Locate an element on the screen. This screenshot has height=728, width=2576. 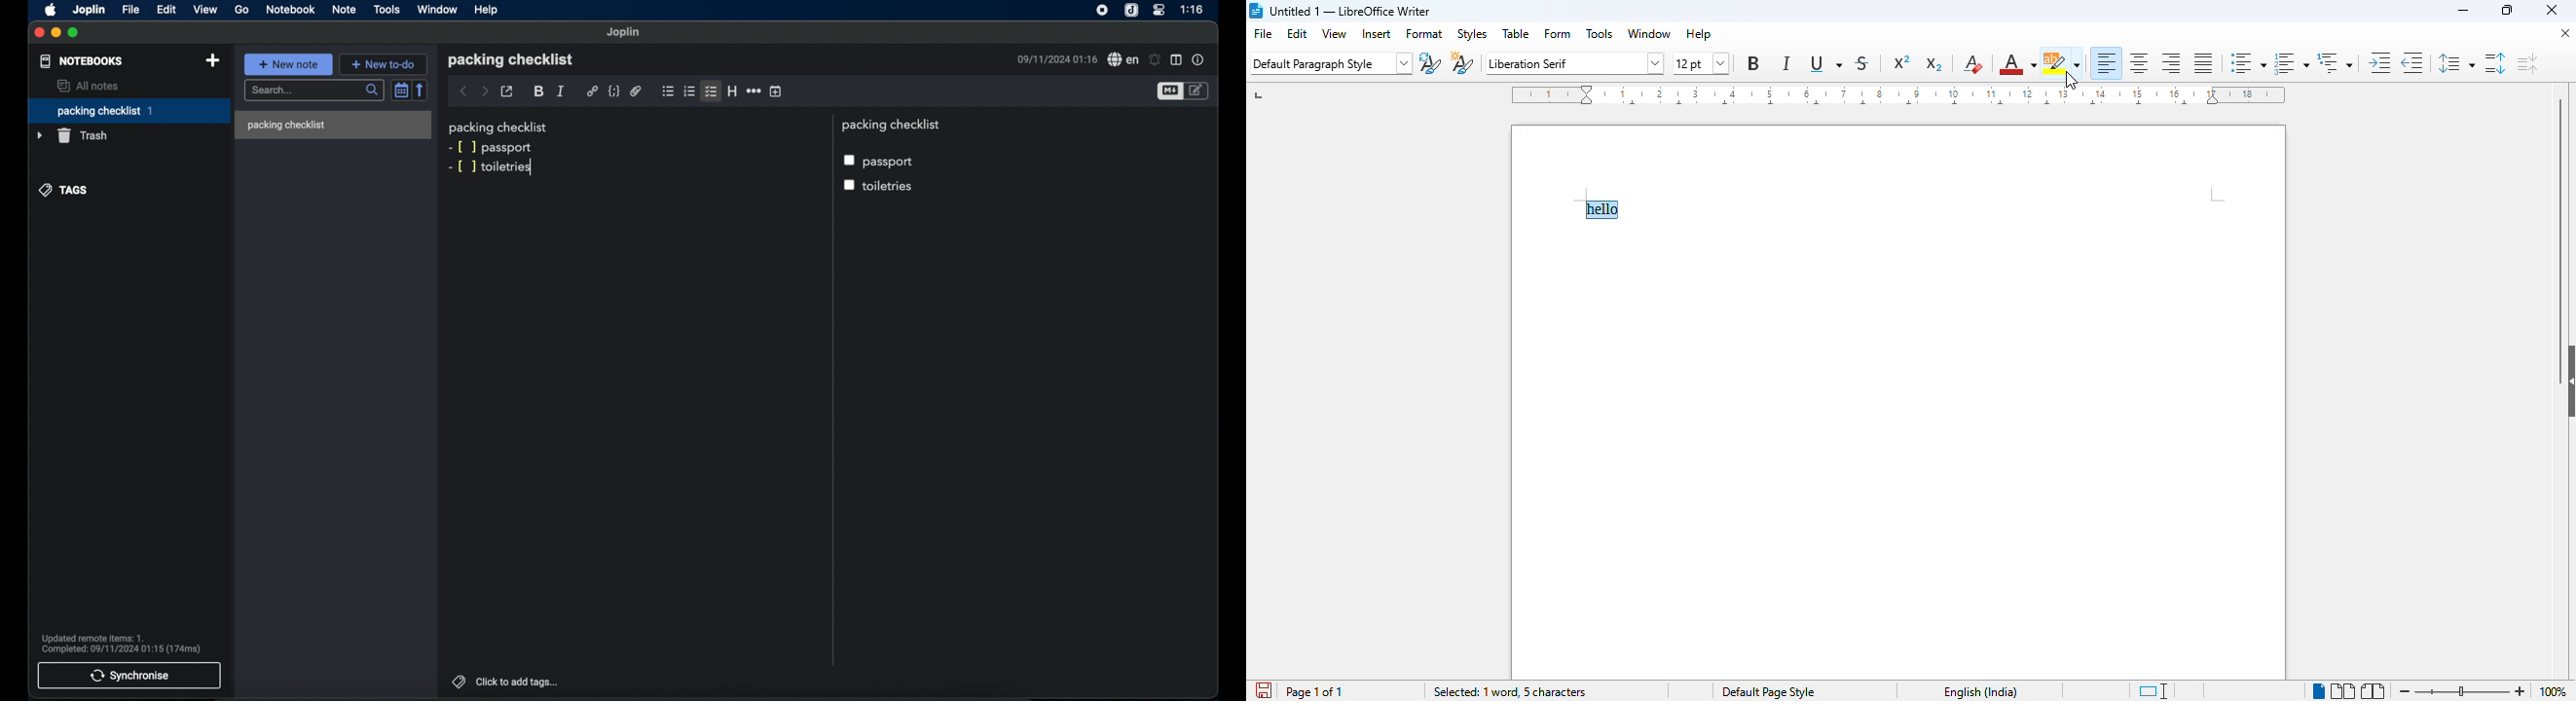
markdown syntax is located at coordinates (461, 147).